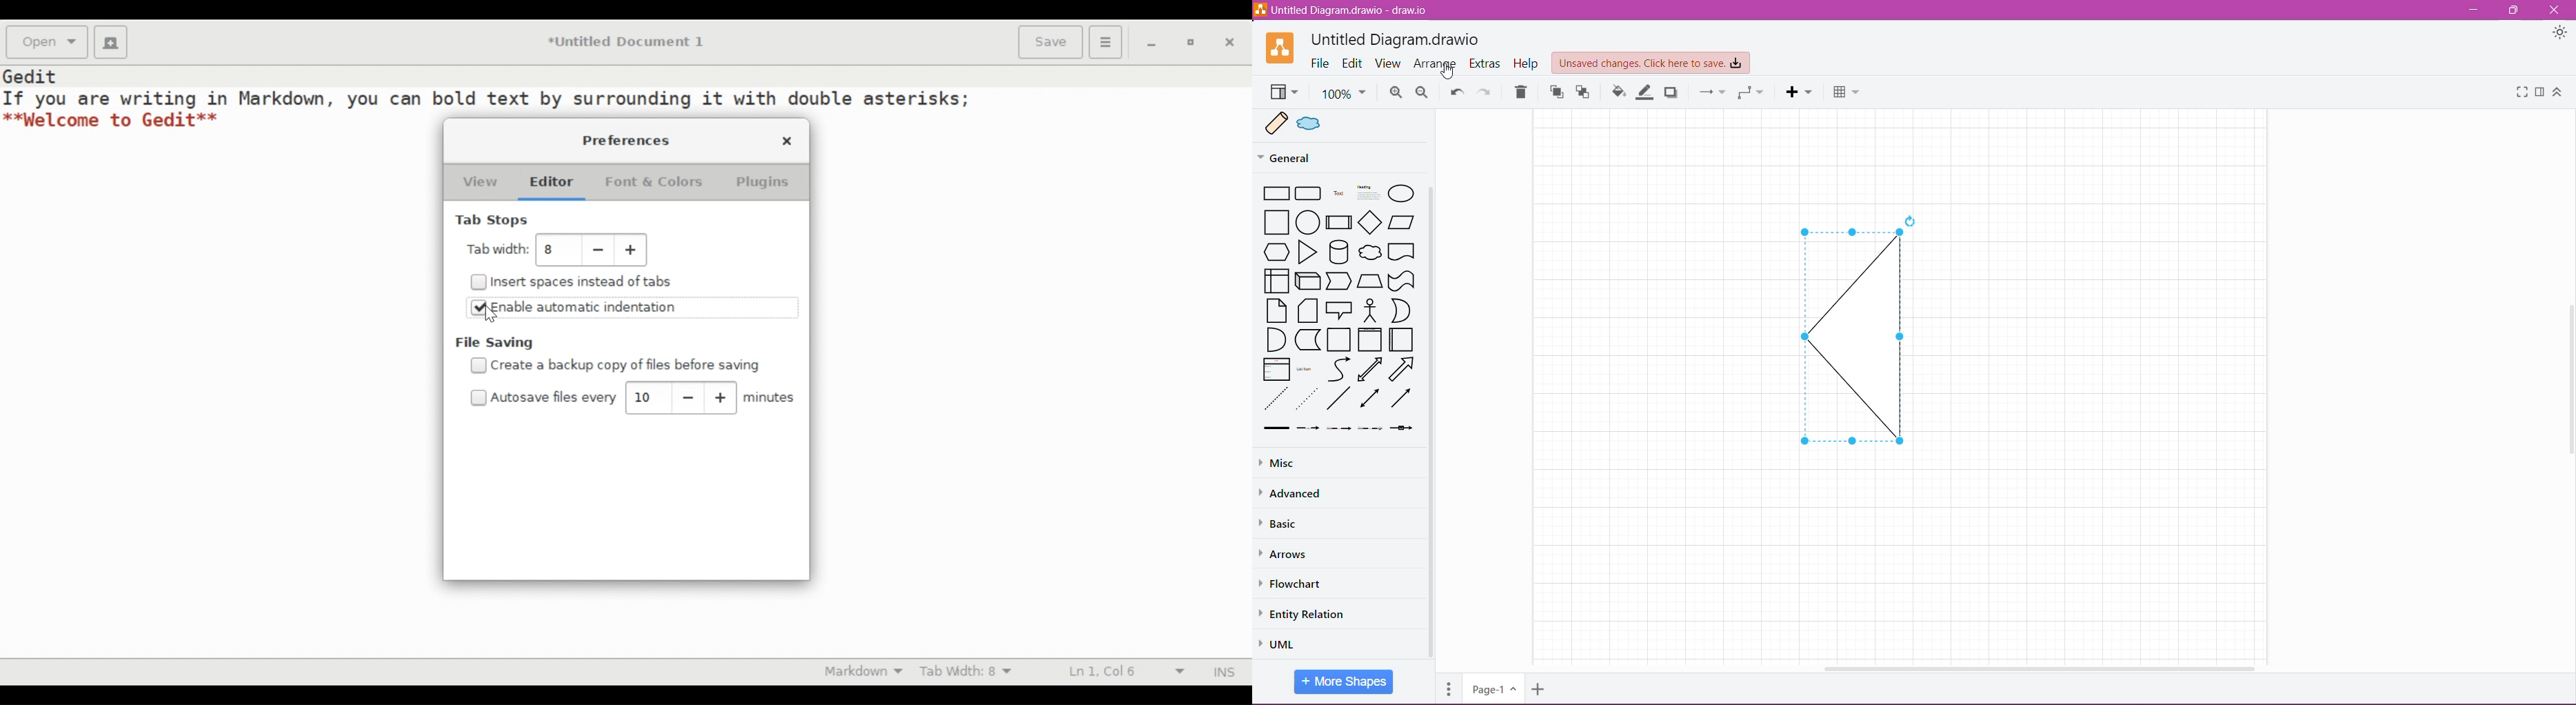 The height and width of the screenshot is (728, 2576). What do you see at coordinates (1433, 423) in the screenshot?
I see `Vertical Scroll Bar` at bounding box center [1433, 423].